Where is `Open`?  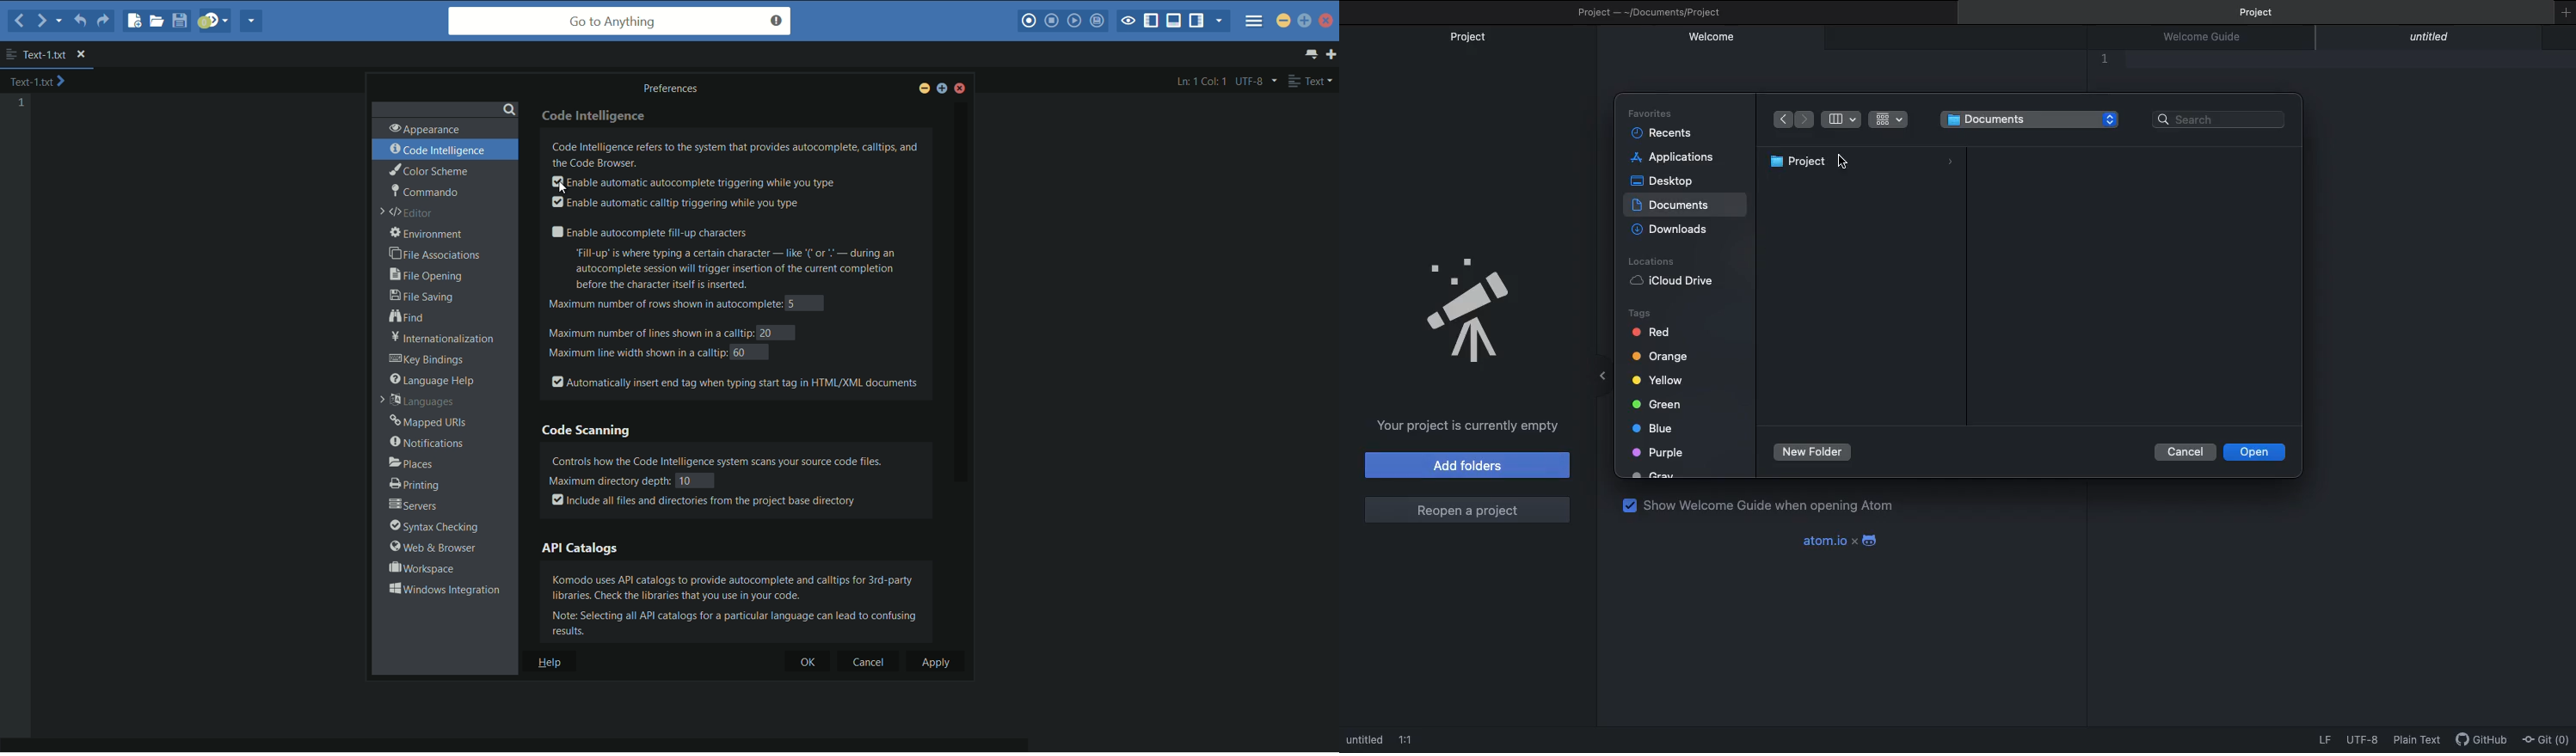
Open is located at coordinates (2259, 452).